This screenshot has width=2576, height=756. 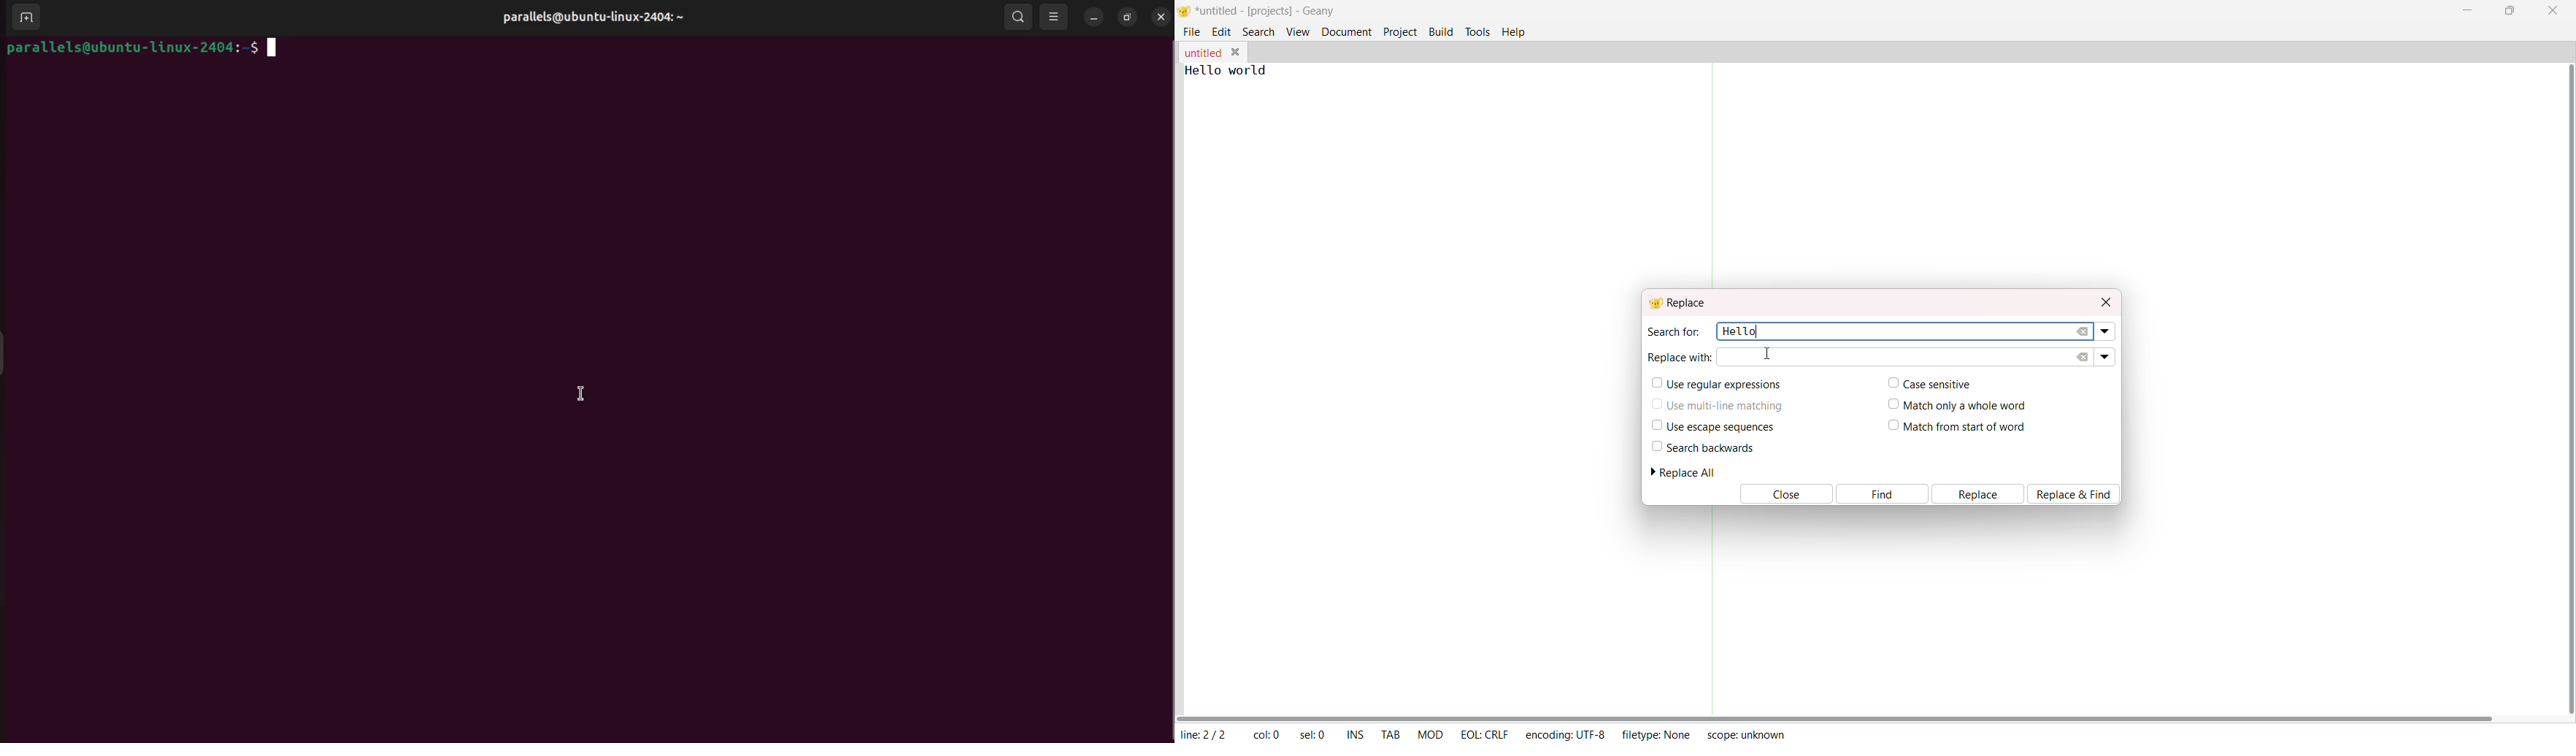 I want to click on resize, so click(x=1129, y=16).